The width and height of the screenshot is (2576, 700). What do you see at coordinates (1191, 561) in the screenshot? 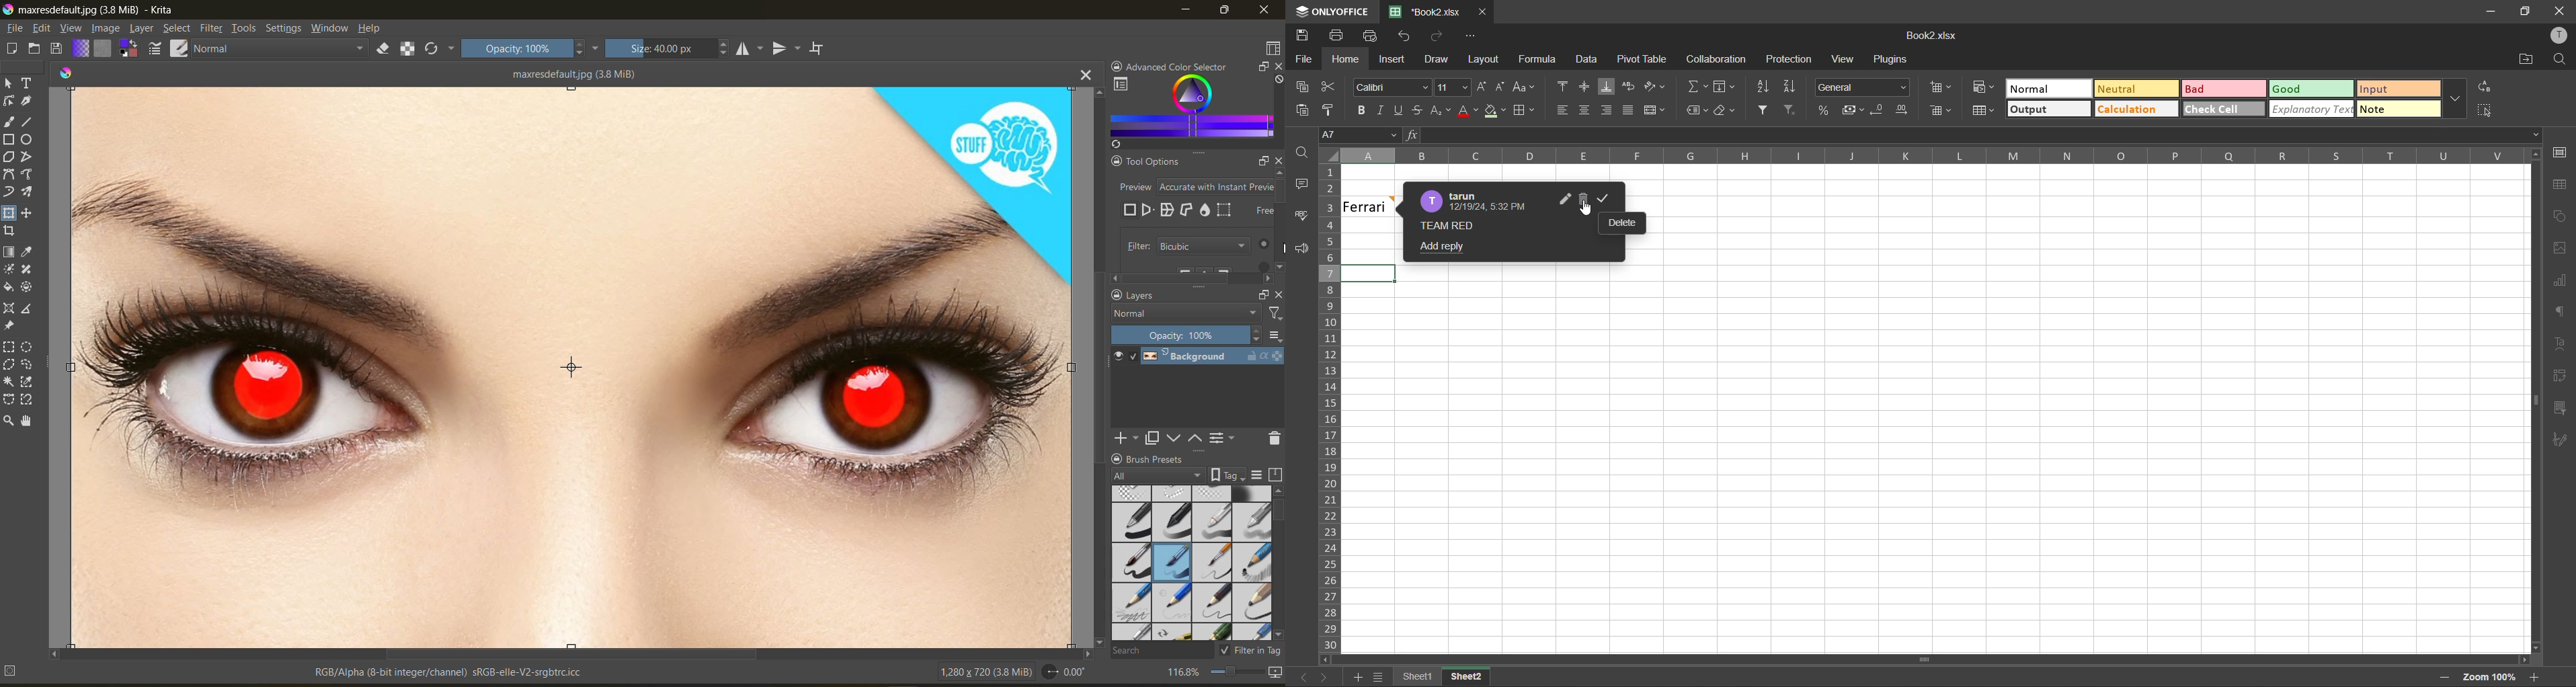
I see `brush presets` at bounding box center [1191, 561].